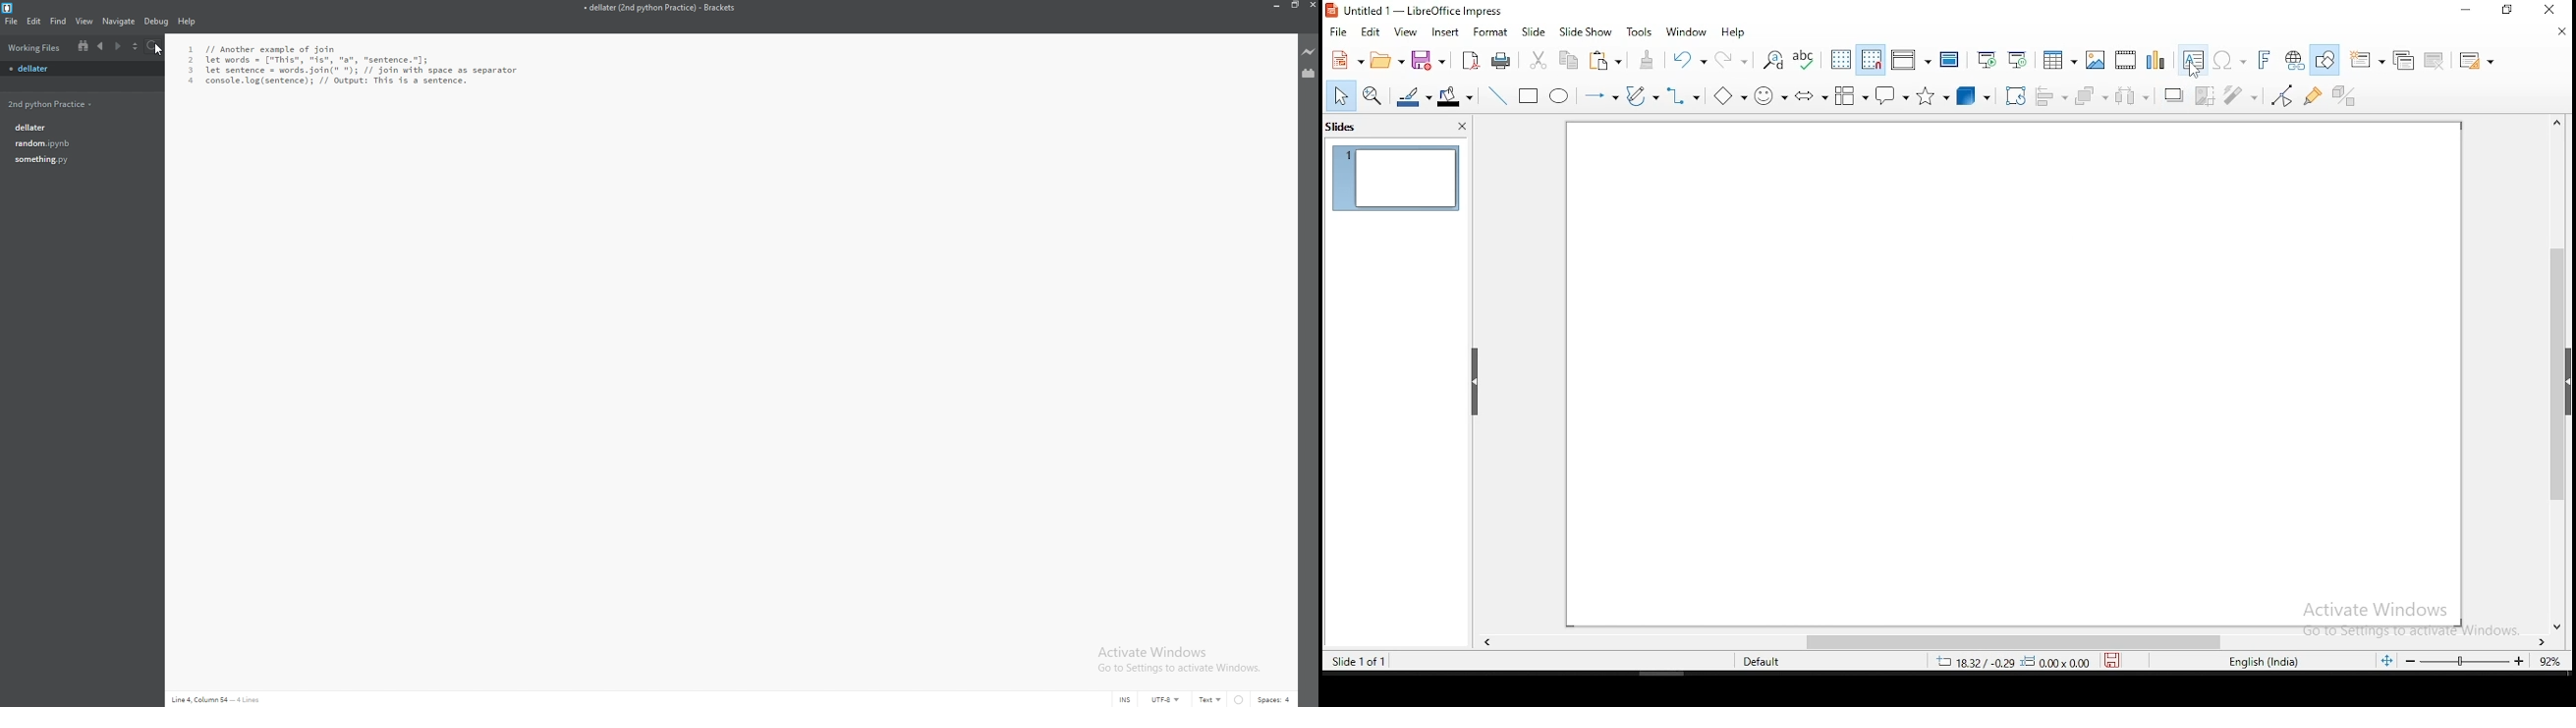 This screenshot has height=728, width=2576. What do you see at coordinates (2112, 660) in the screenshot?
I see `save` at bounding box center [2112, 660].